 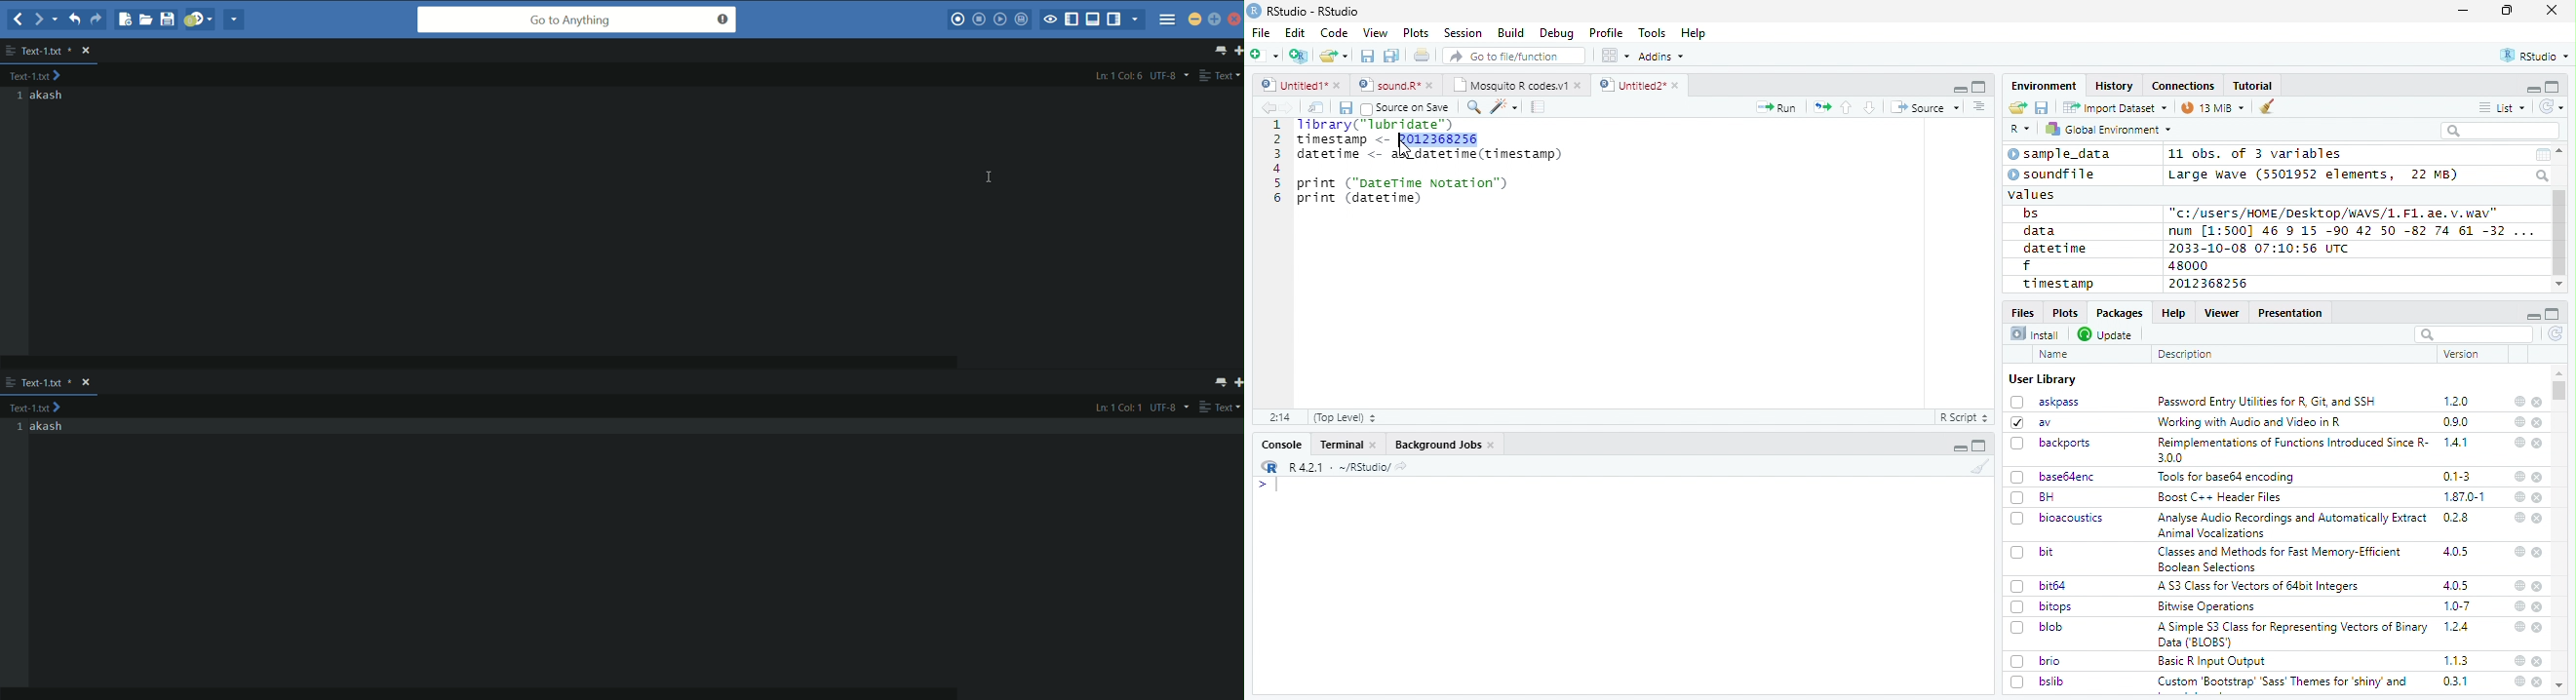 What do you see at coordinates (2553, 87) in the screenshot?
I see `full screen` at bounding box center [2553, 87].